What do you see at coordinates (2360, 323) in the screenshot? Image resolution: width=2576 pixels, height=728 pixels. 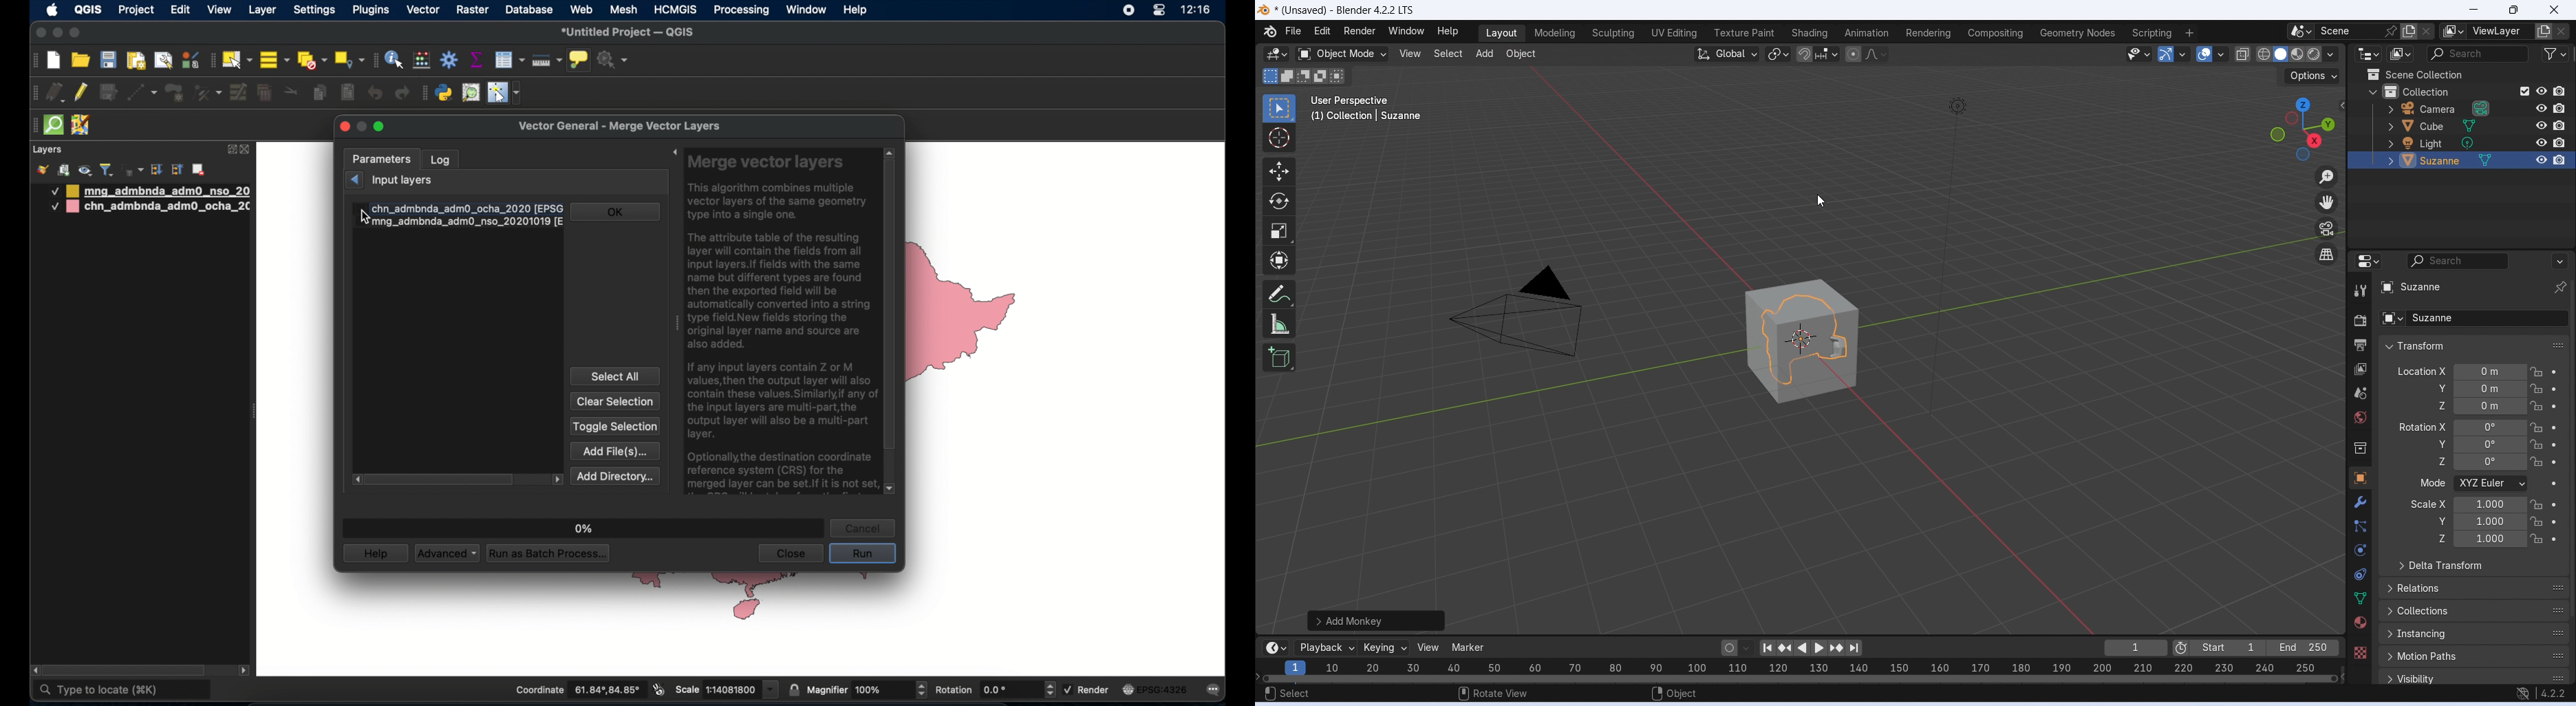 I see `render` at bounding box center [2360, 323].